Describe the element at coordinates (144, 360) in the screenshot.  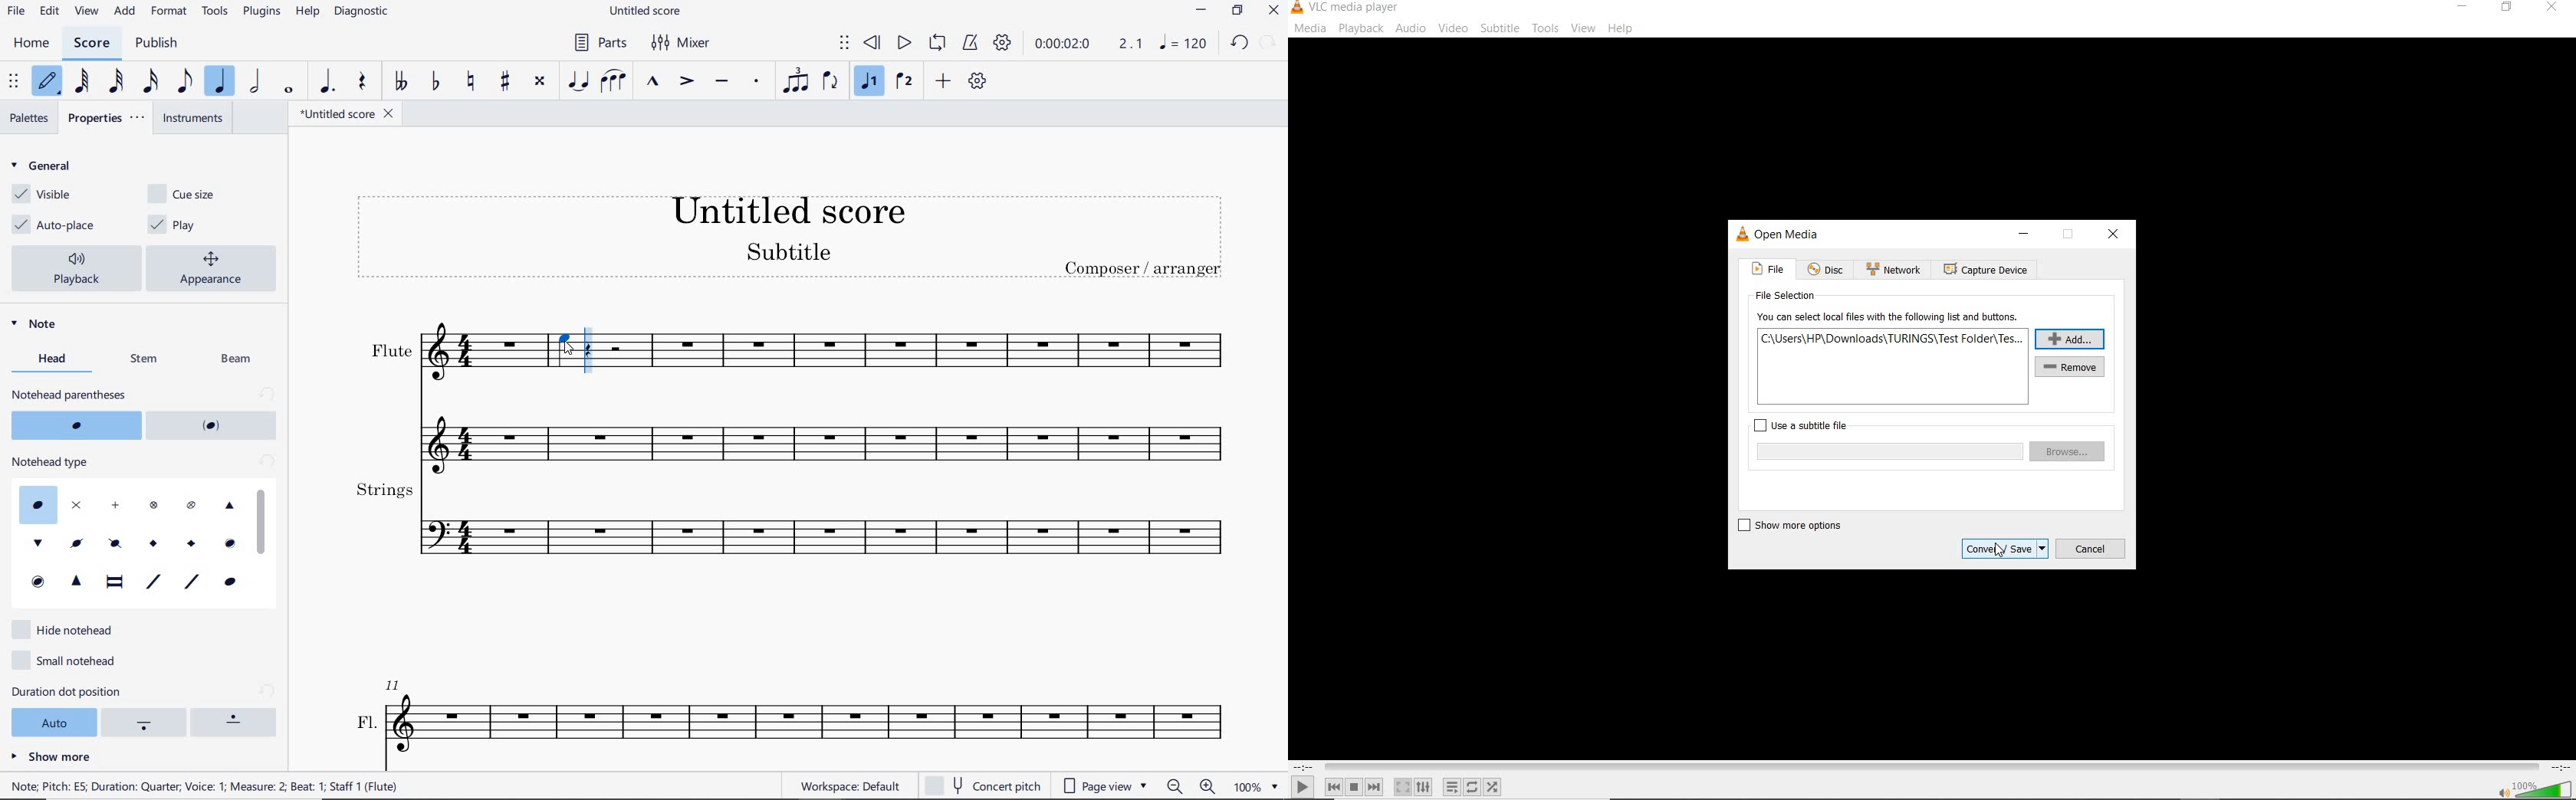
I see `STEM` at that location.